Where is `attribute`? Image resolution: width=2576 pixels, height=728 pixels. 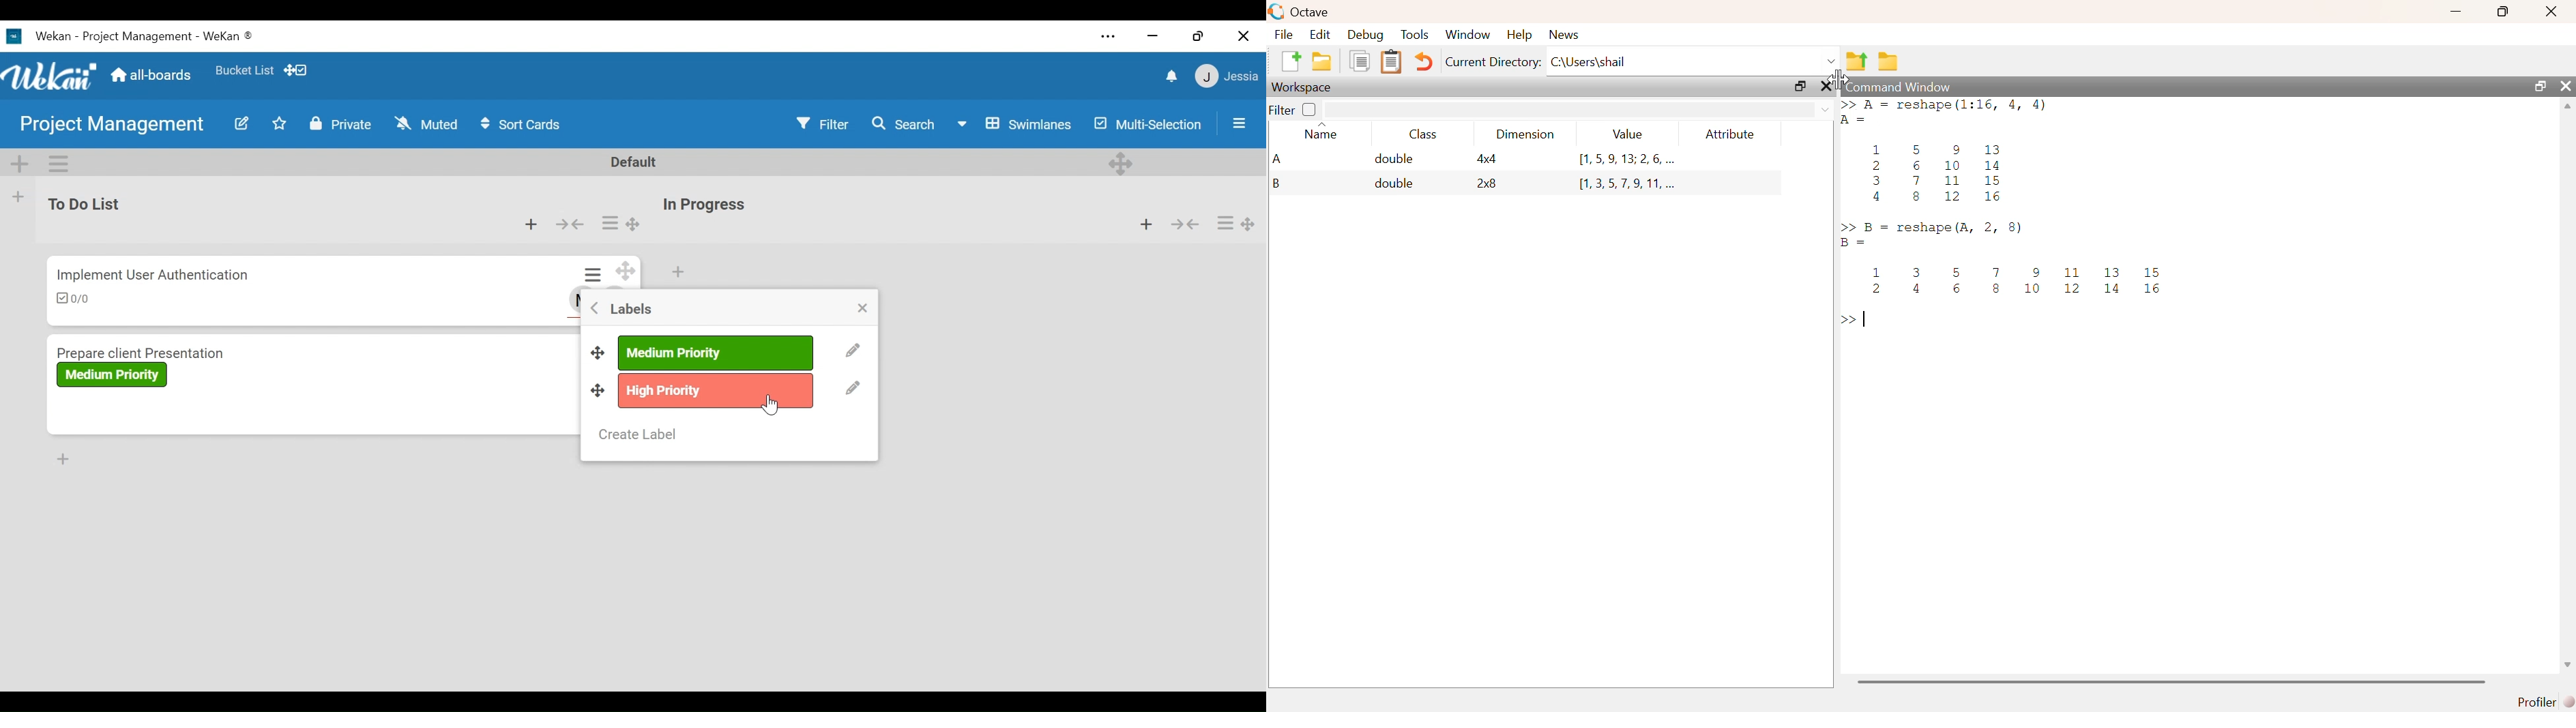
attribute is located at coordinates (1734, 135).